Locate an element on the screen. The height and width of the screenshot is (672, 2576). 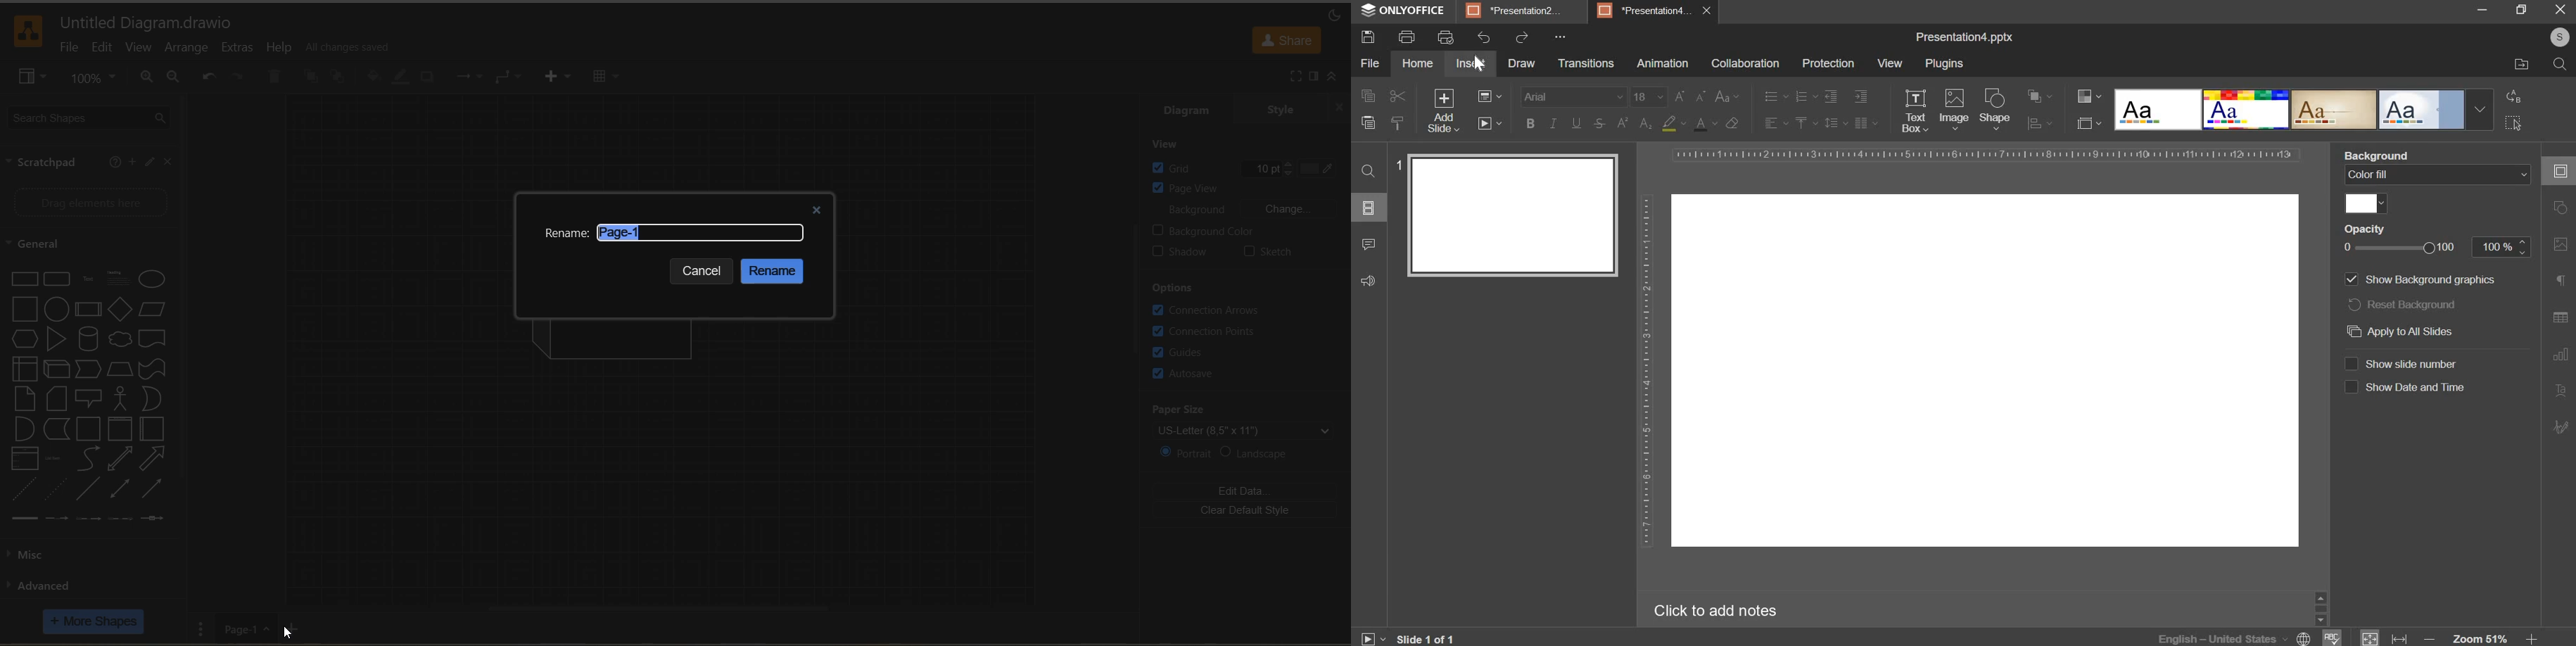
font is located at coordinates (1573, 97).